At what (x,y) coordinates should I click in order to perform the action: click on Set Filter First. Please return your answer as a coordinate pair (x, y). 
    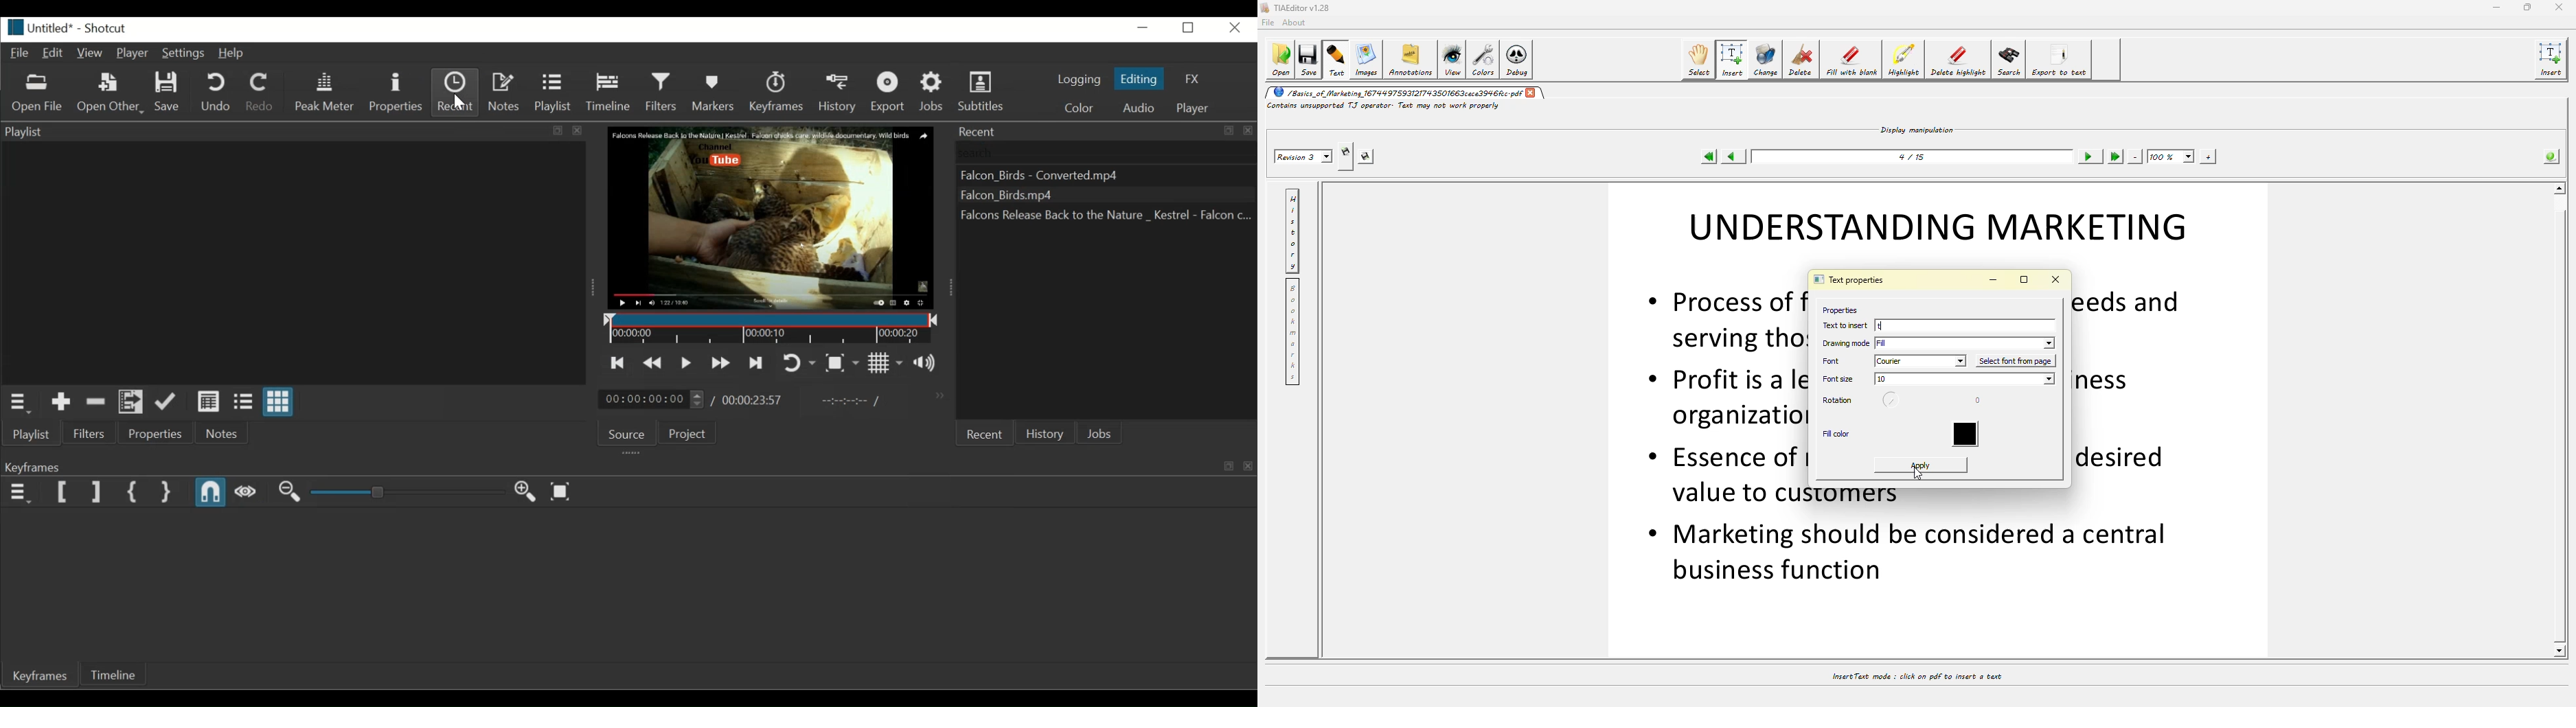
    Looking at the image, I should click on (62, 493).